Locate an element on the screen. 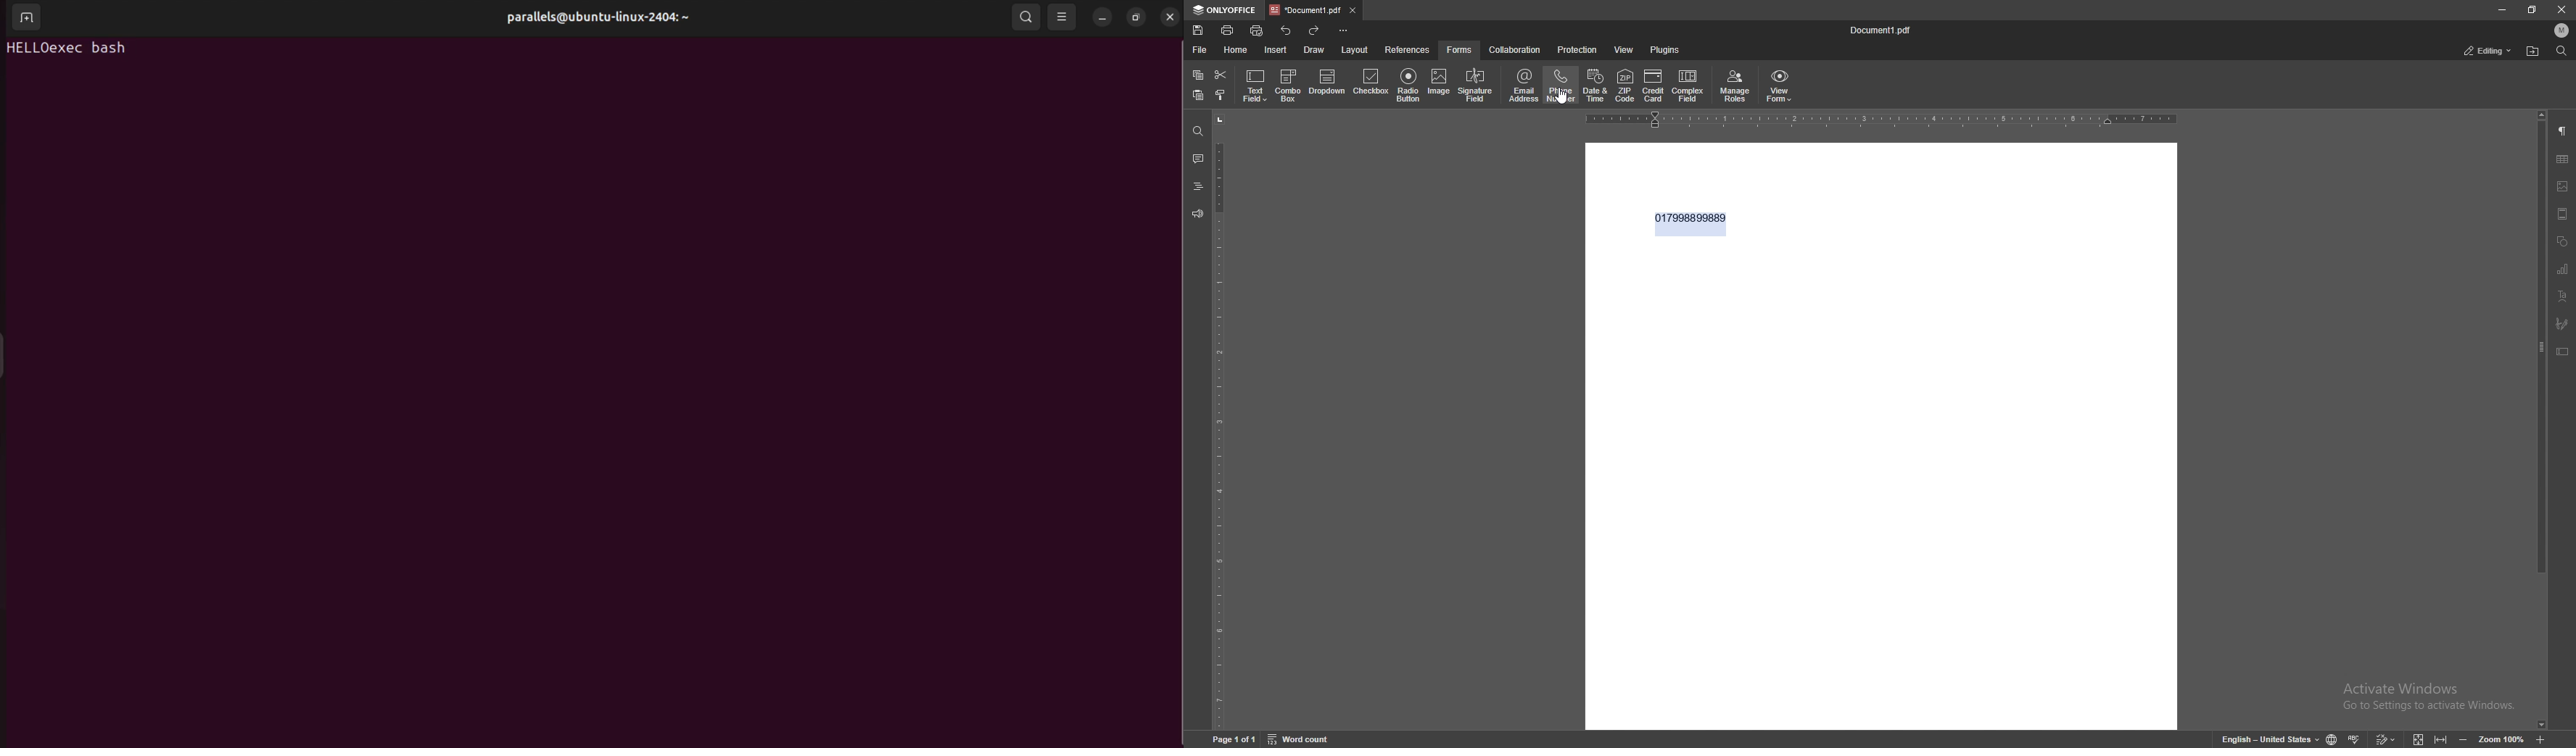  zoom out is located at coordinates (2464, 740).